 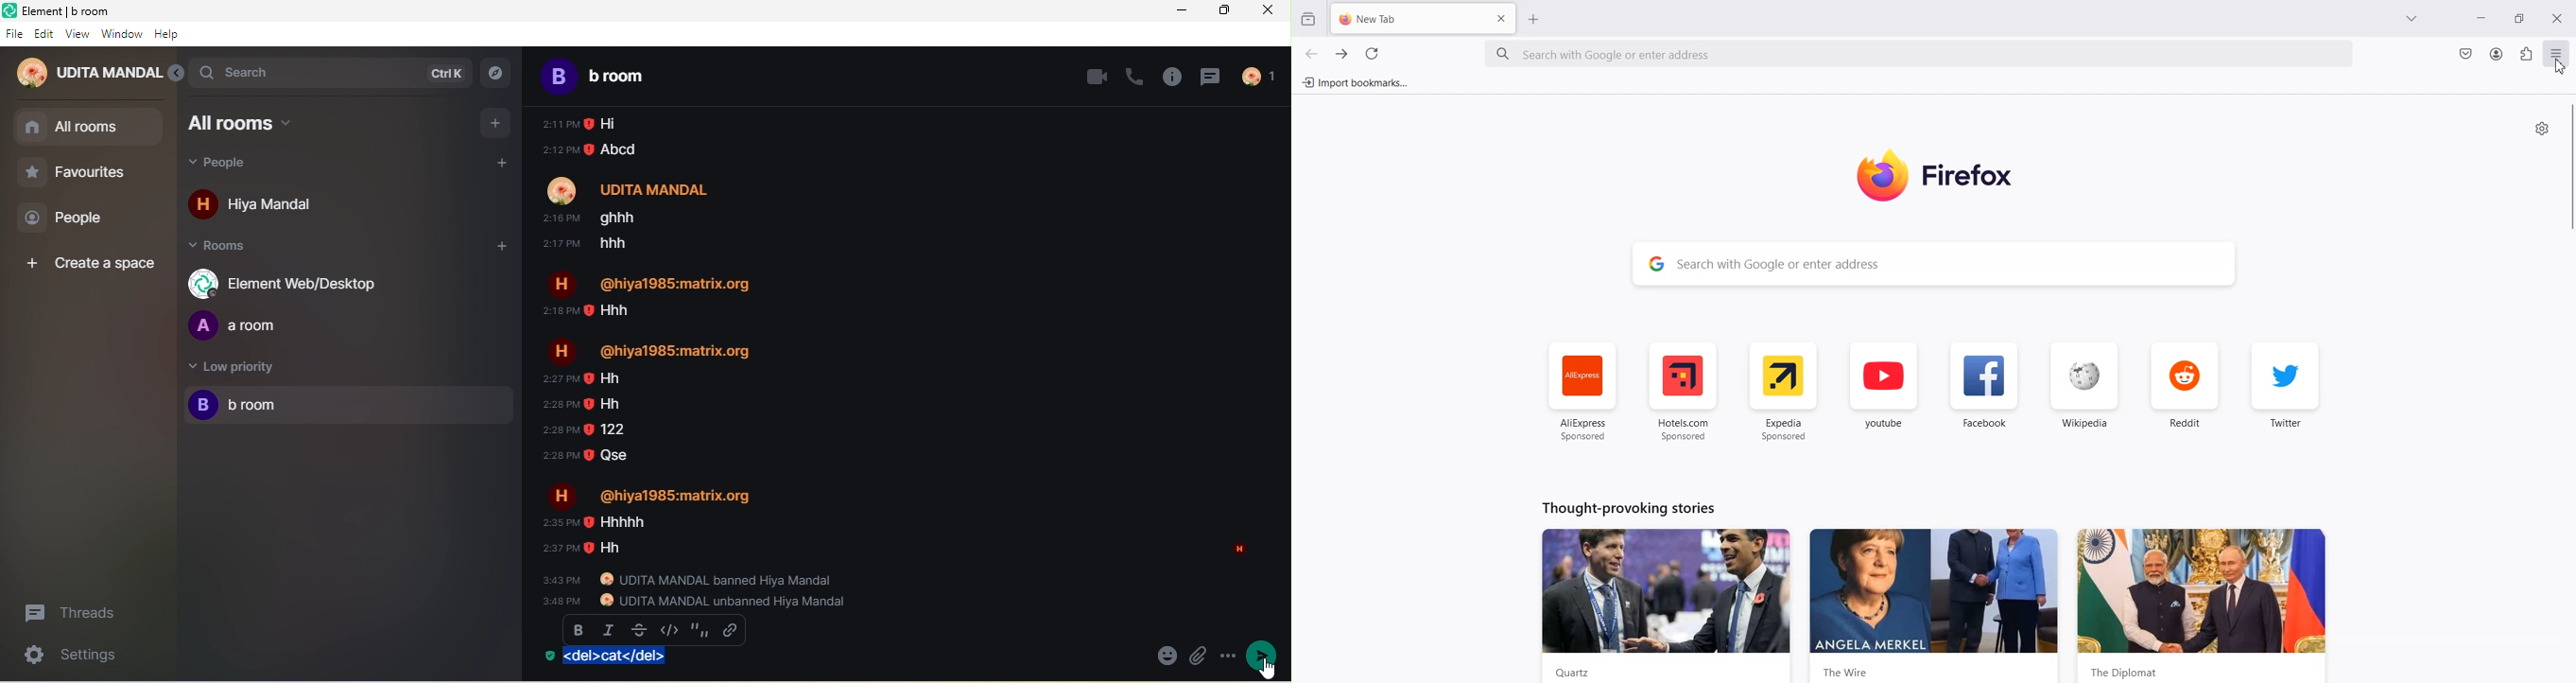 I want to click on italic, so click(x=608, y=629).